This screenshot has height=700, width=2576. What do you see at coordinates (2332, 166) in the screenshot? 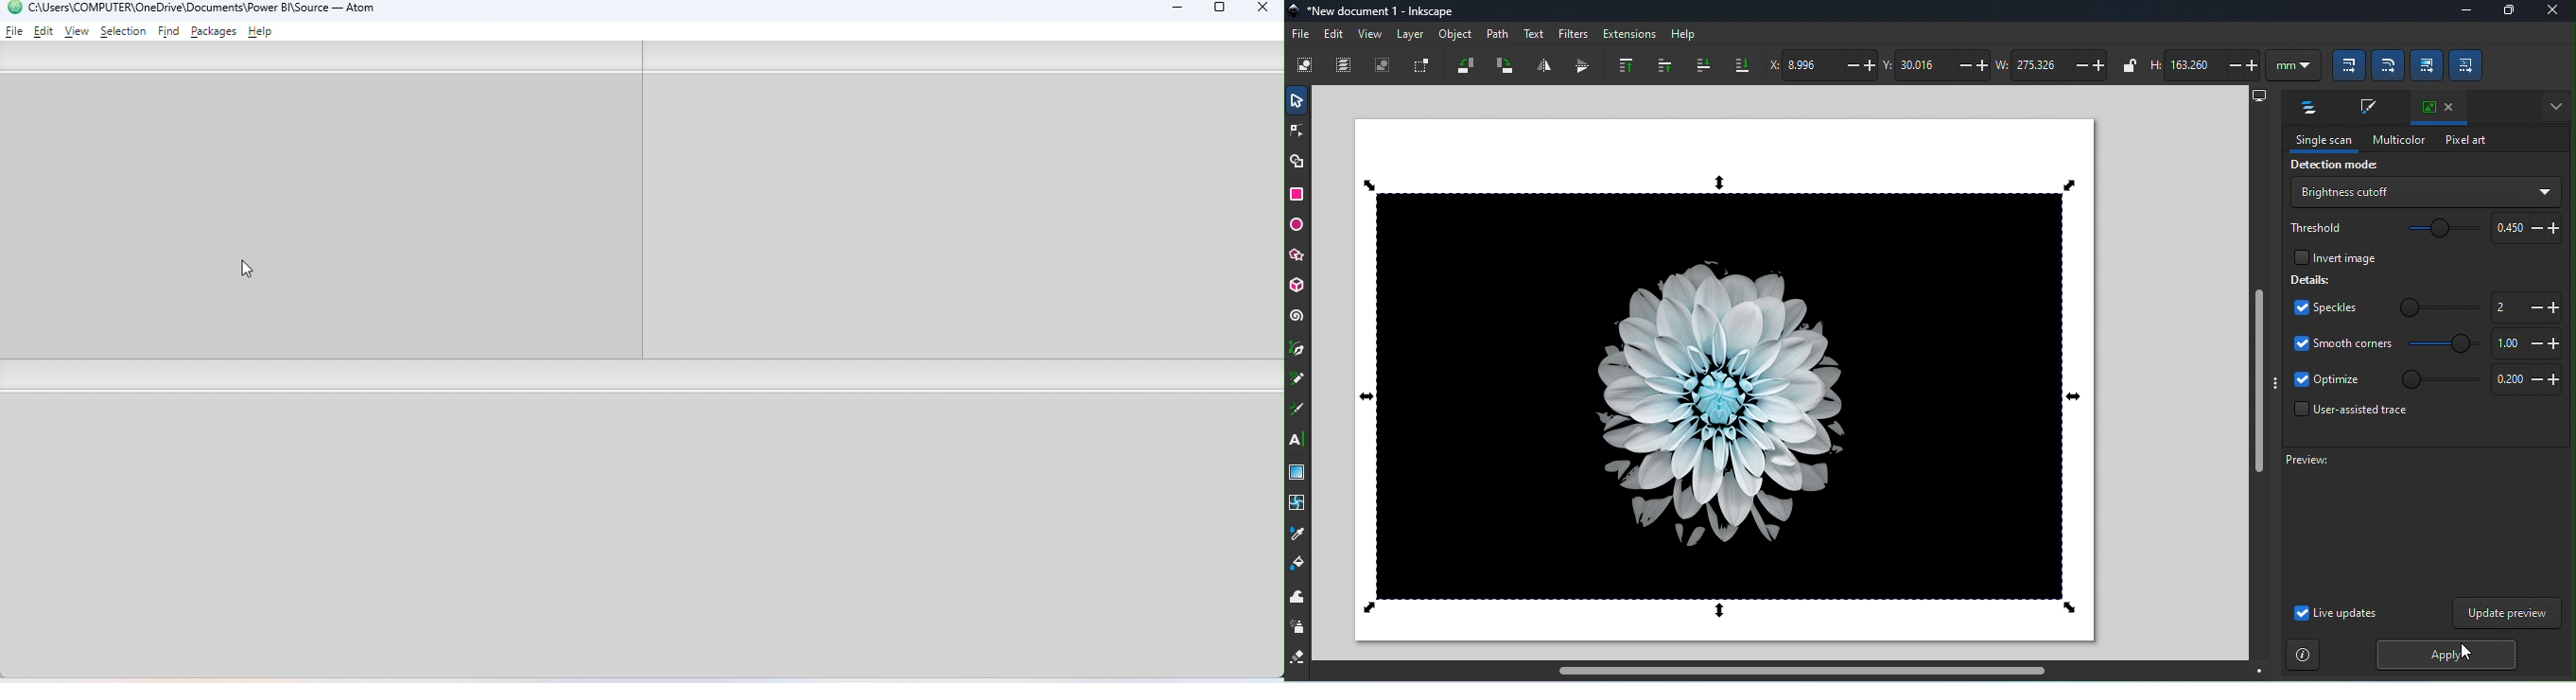
I see `Detection mode` at bounding box center [2332, 166].